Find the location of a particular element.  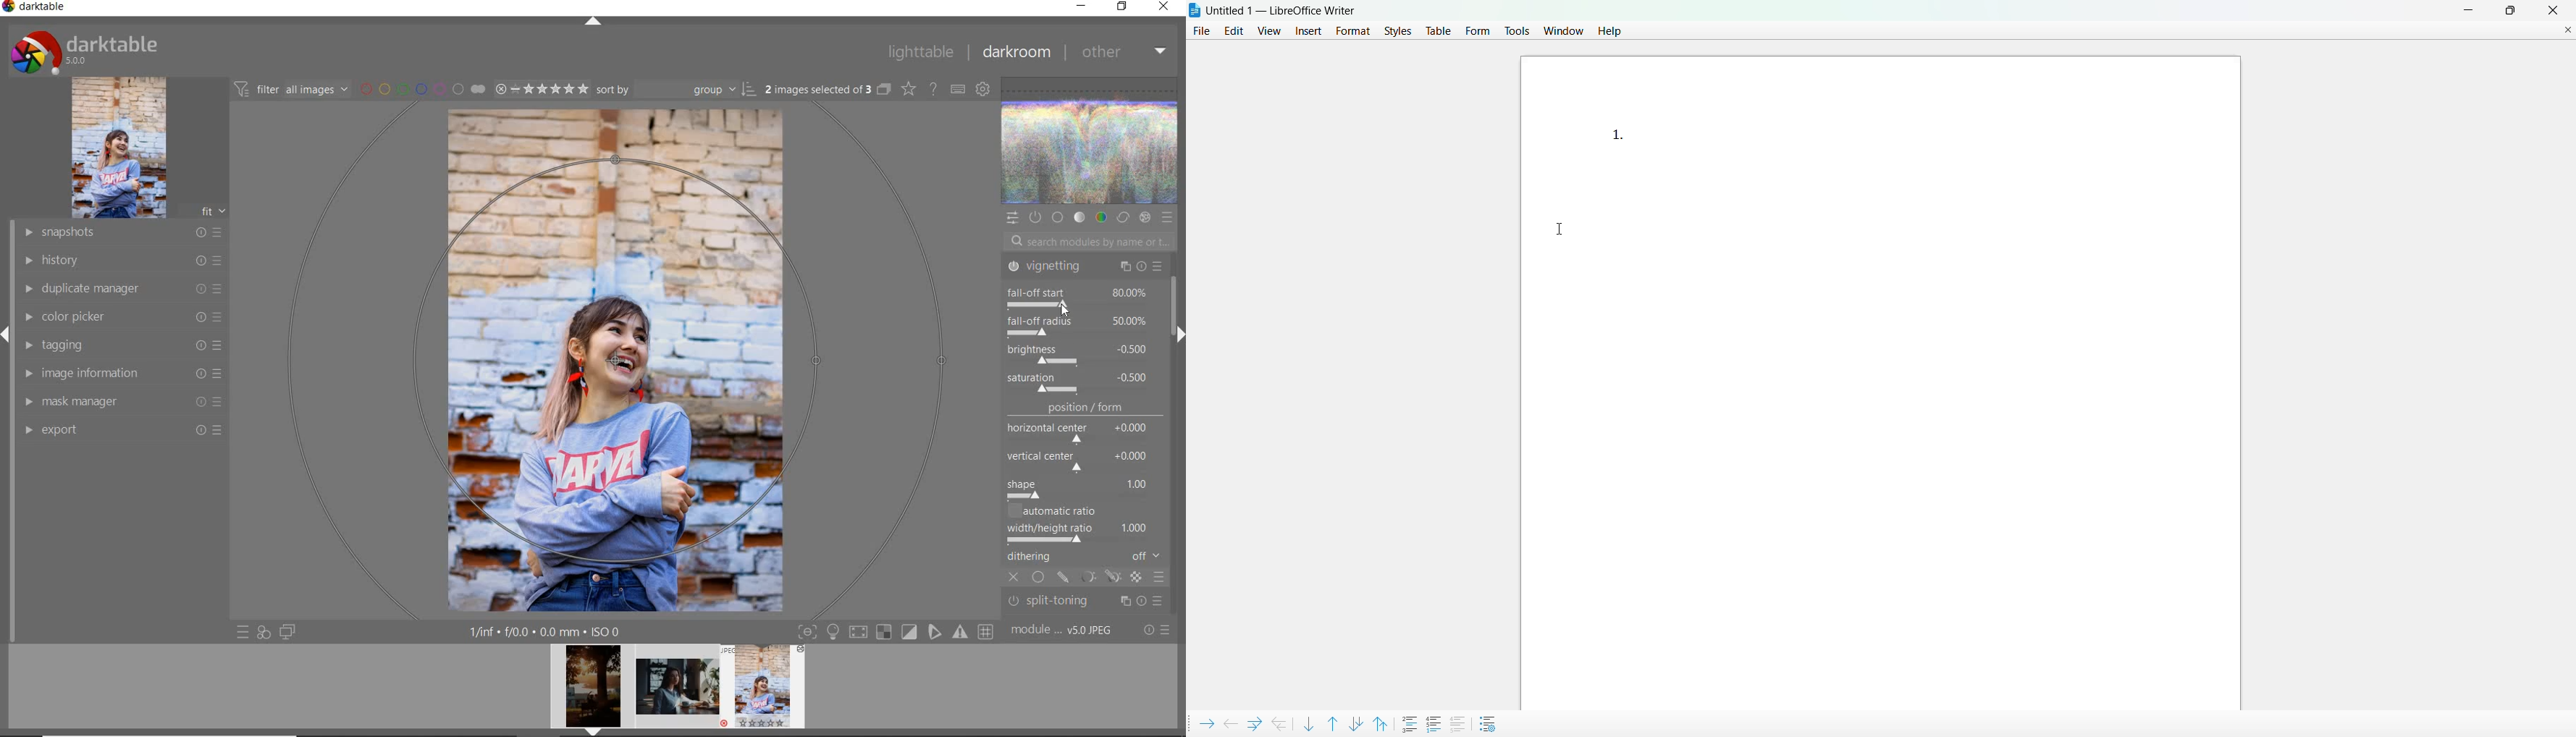

minimize is located at coordinates (2465, 9).